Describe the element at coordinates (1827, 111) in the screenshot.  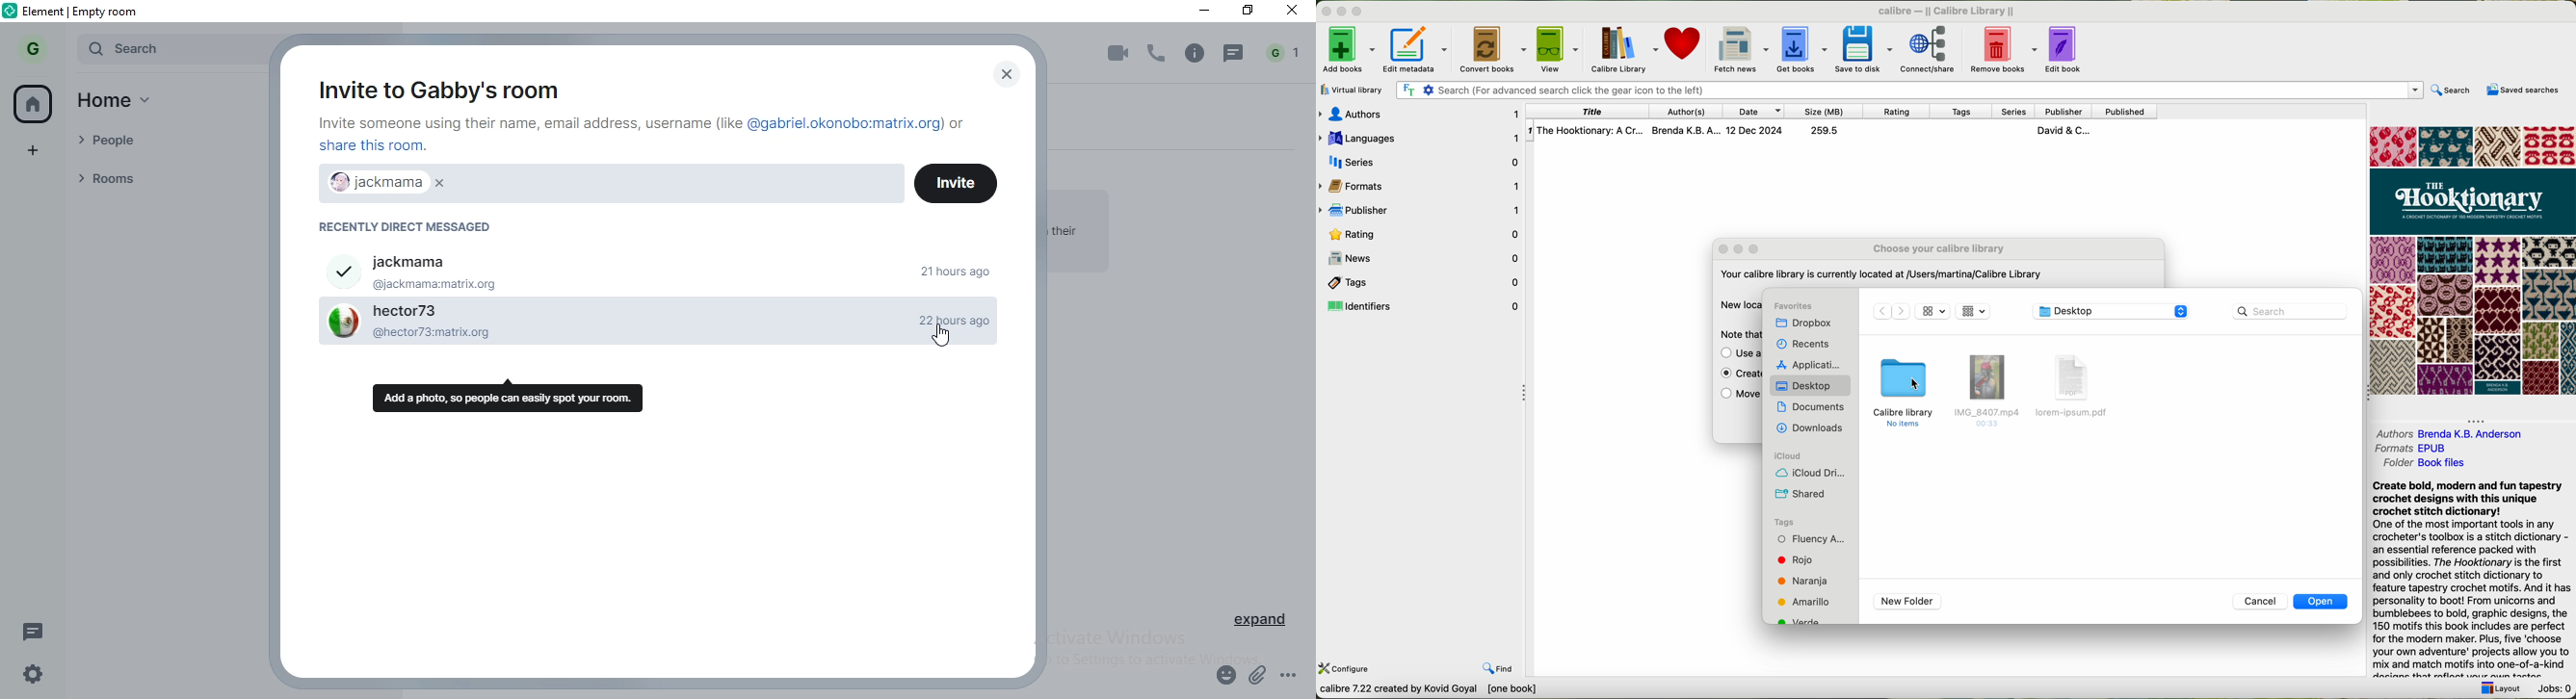
I see `size` at that location.